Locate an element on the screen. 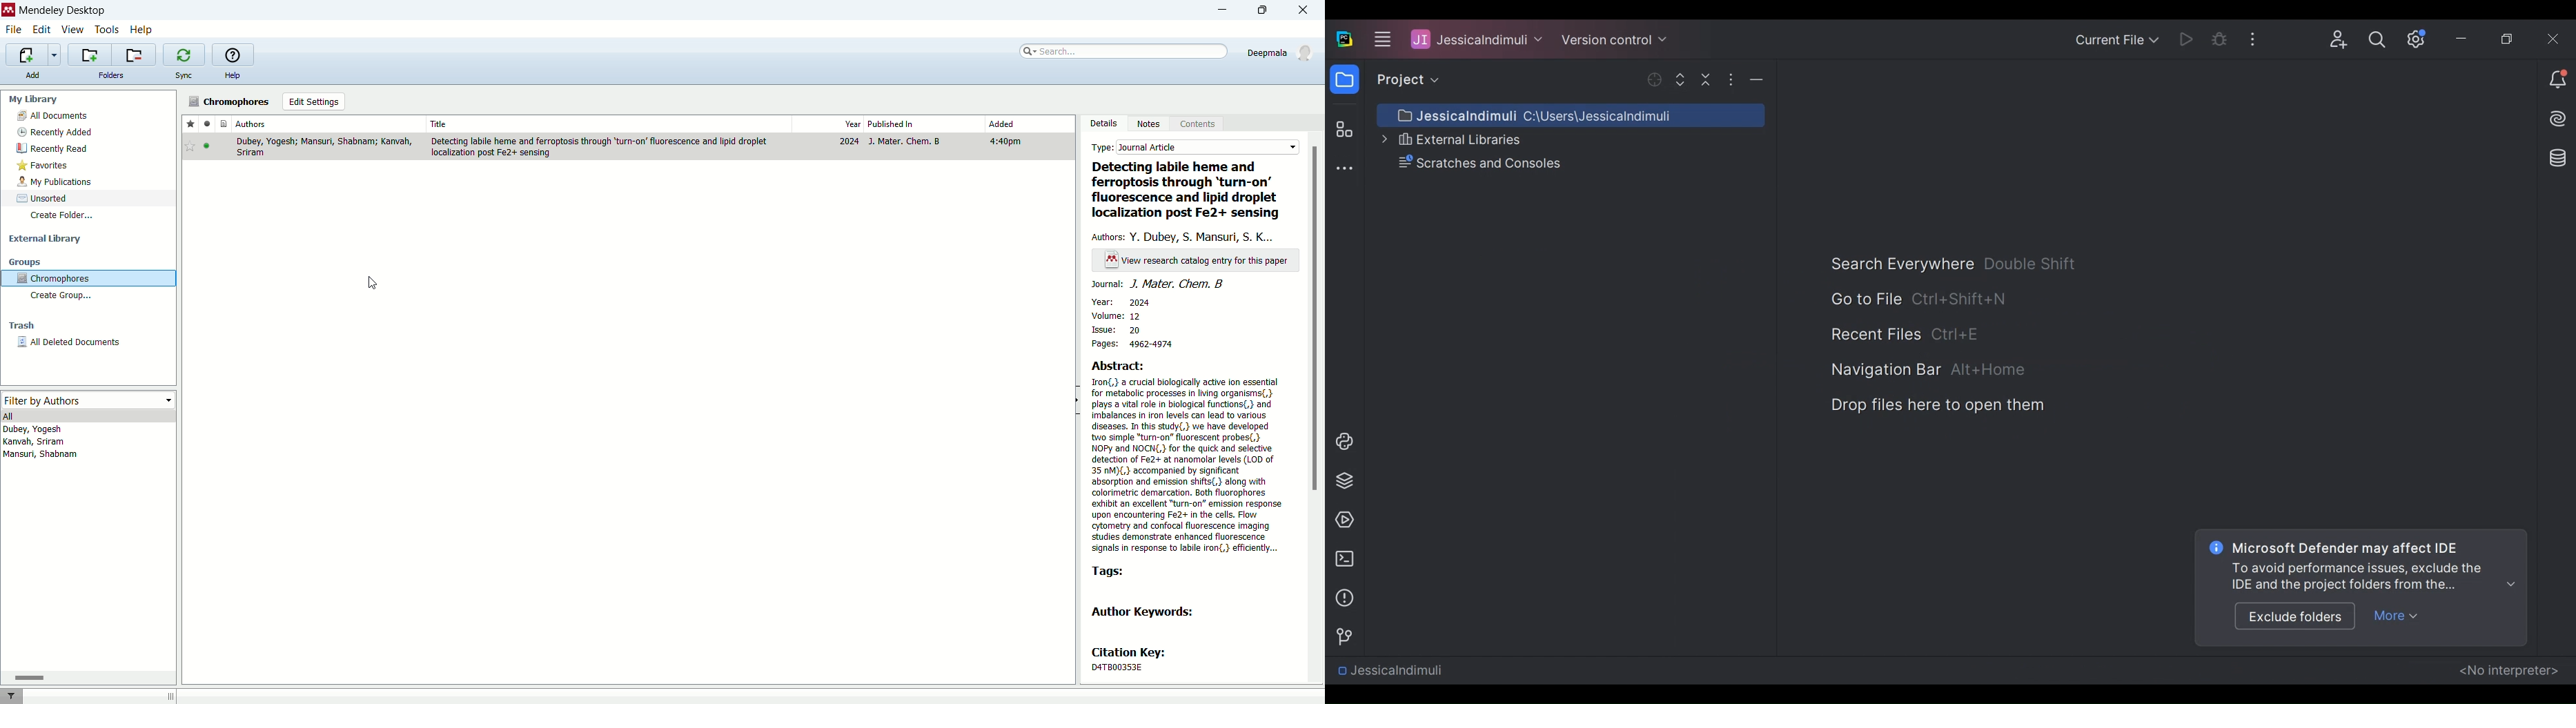  tags is located at coordinates (1108, 571).